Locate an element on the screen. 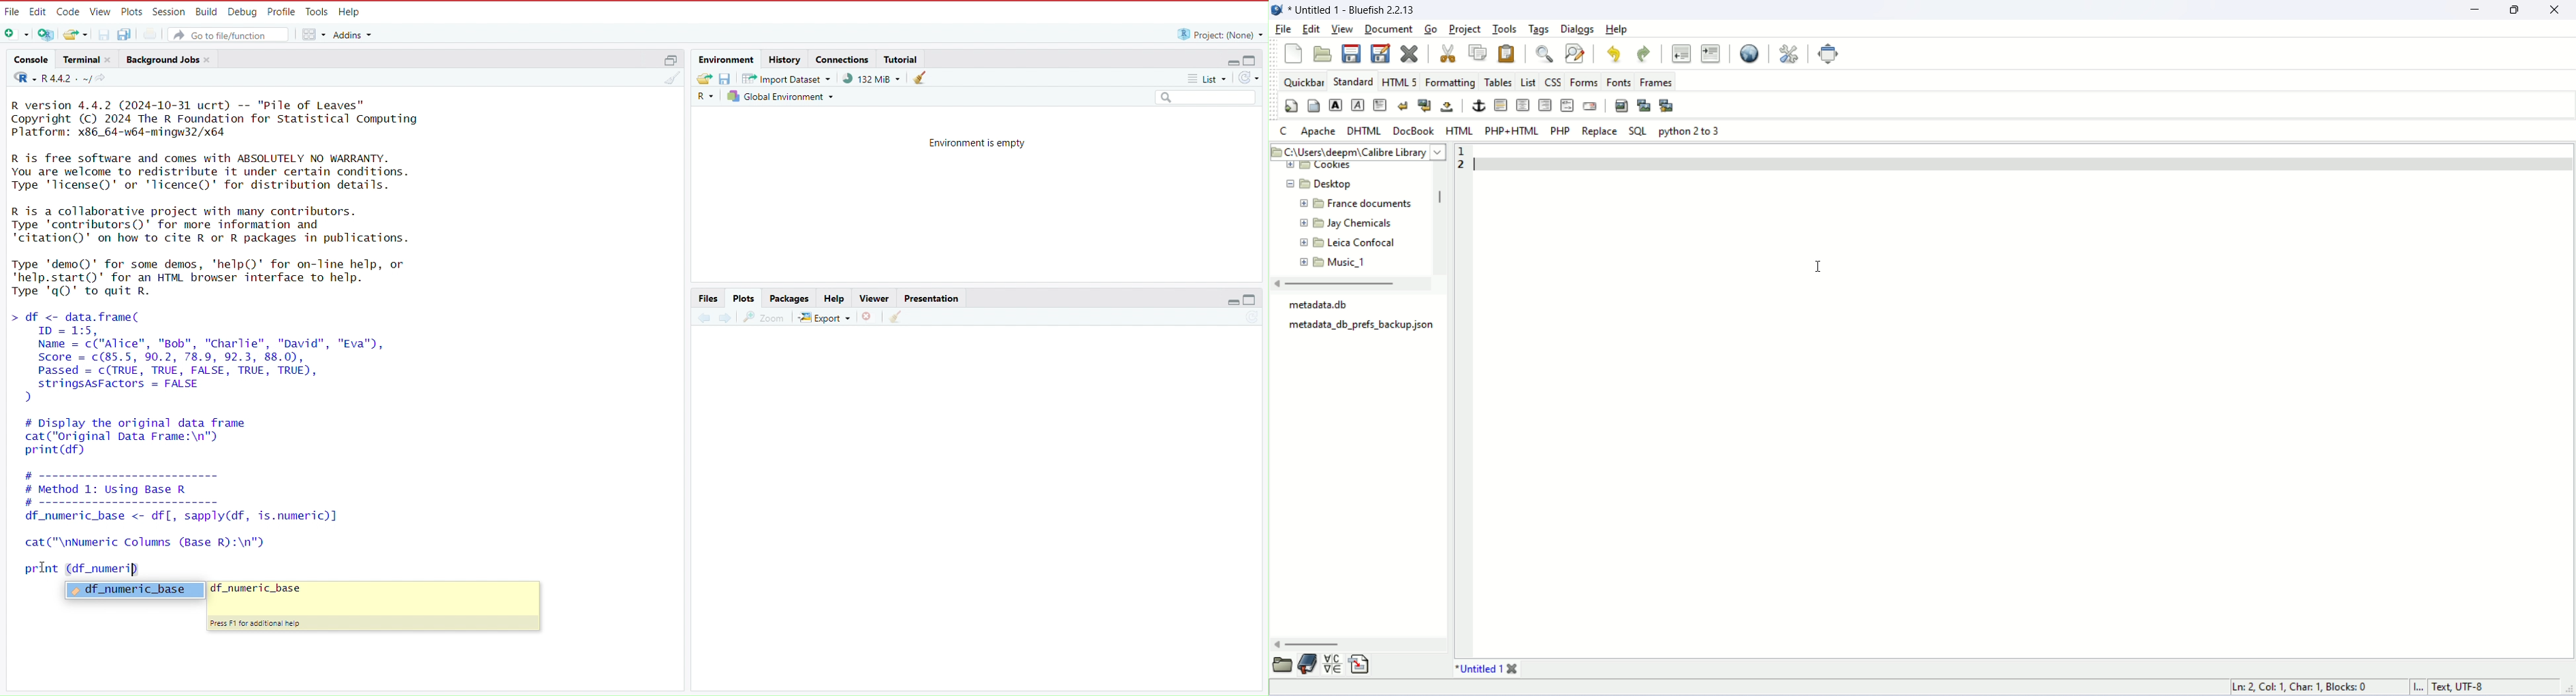 The width and height of the screenshot is (2576, 700). scroll bar is located at coordinates (1354, 646).